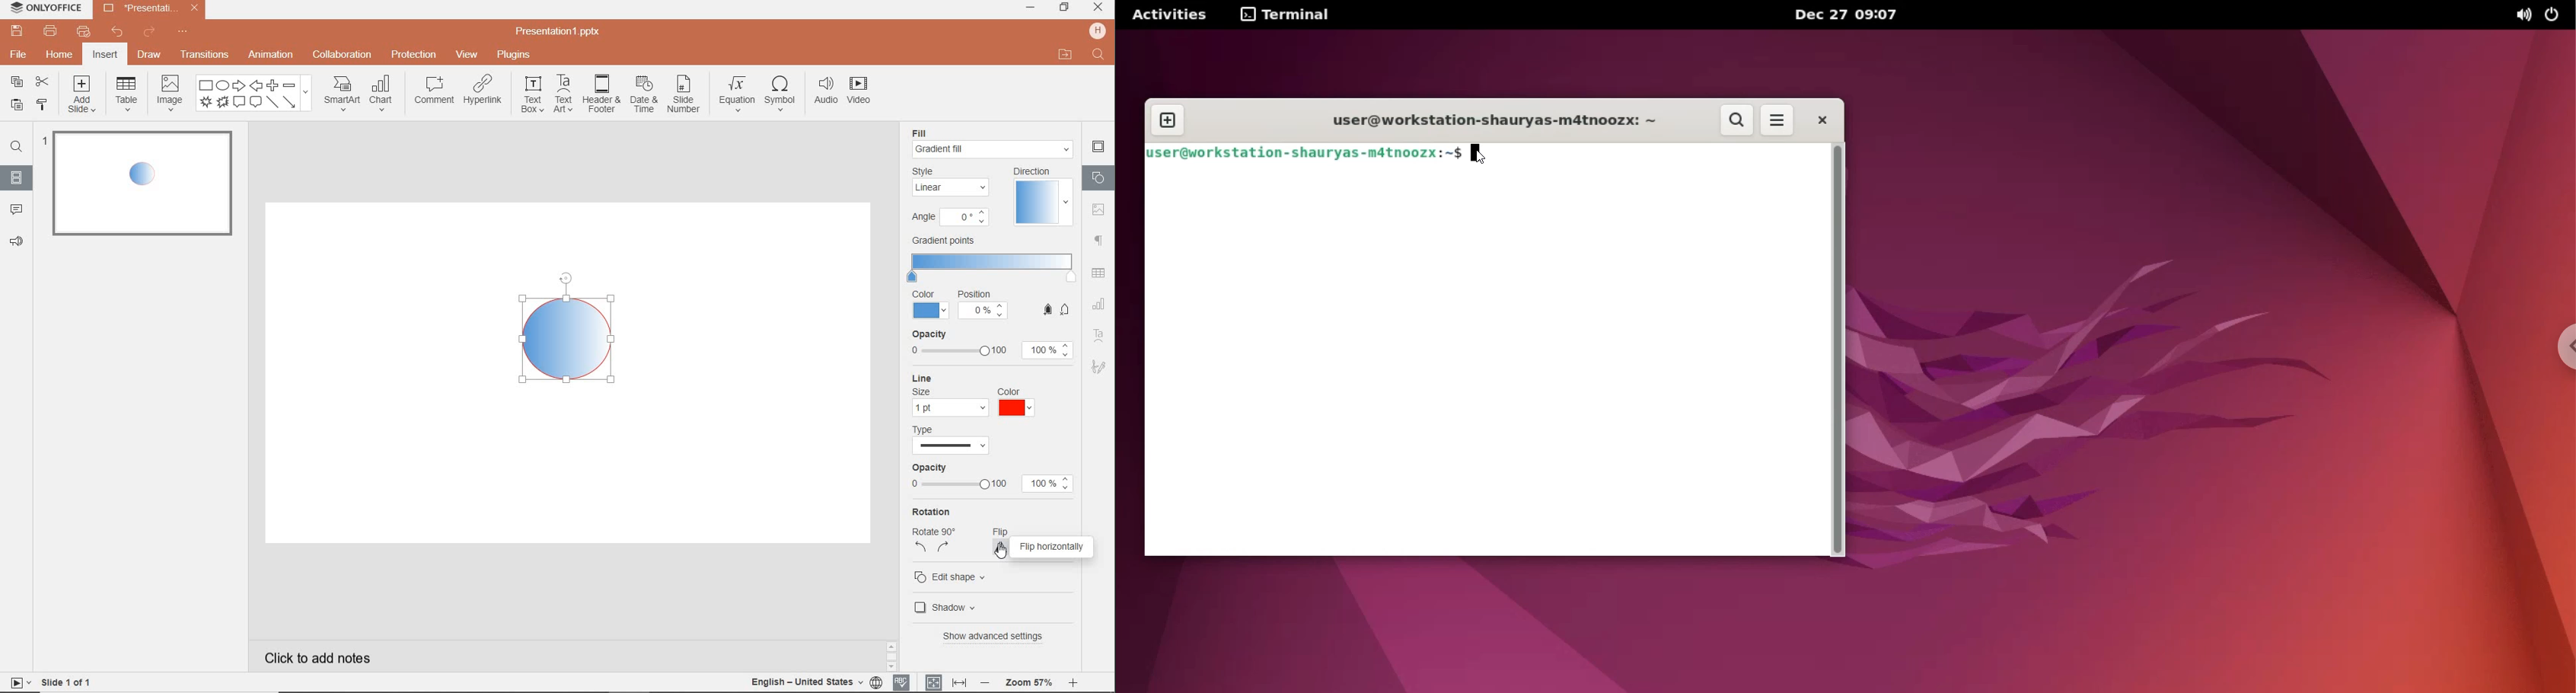 The height and width of the screenshot is (700, 2576). What do you see at coordinates (953, 182) in the screenshot?
I see `style` at bounding box center [953, 182].